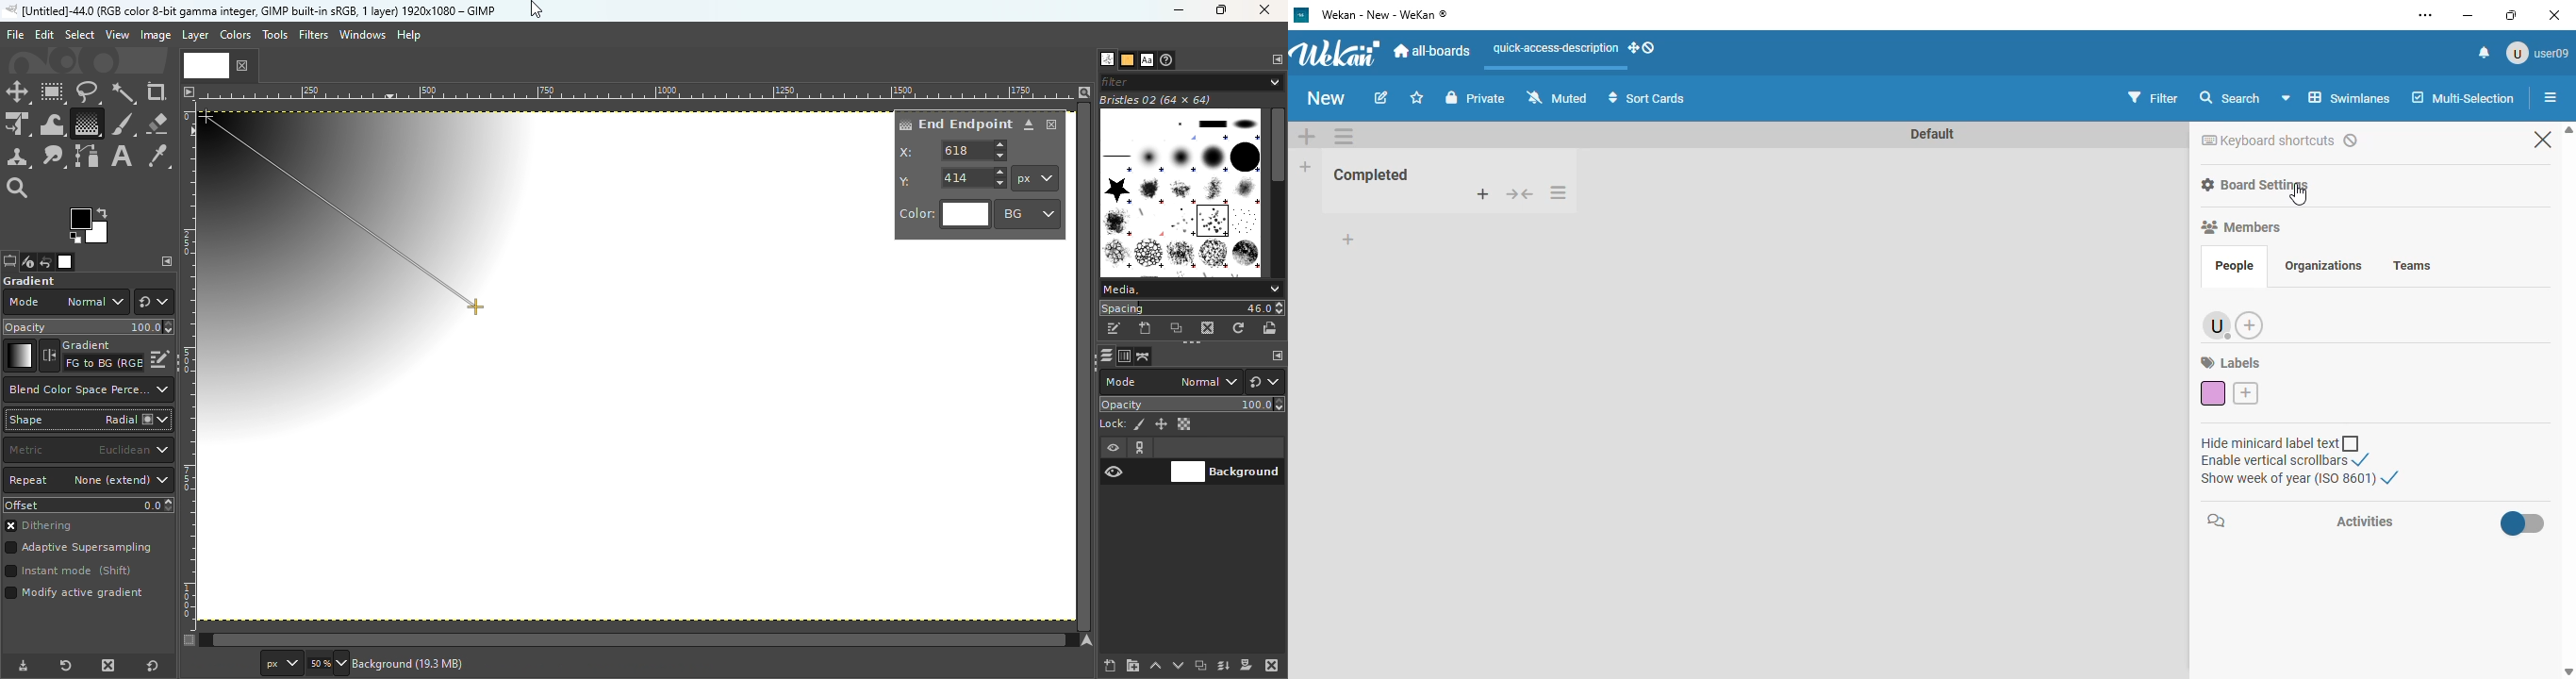  I want to click on list actions, so click(1344, 136).